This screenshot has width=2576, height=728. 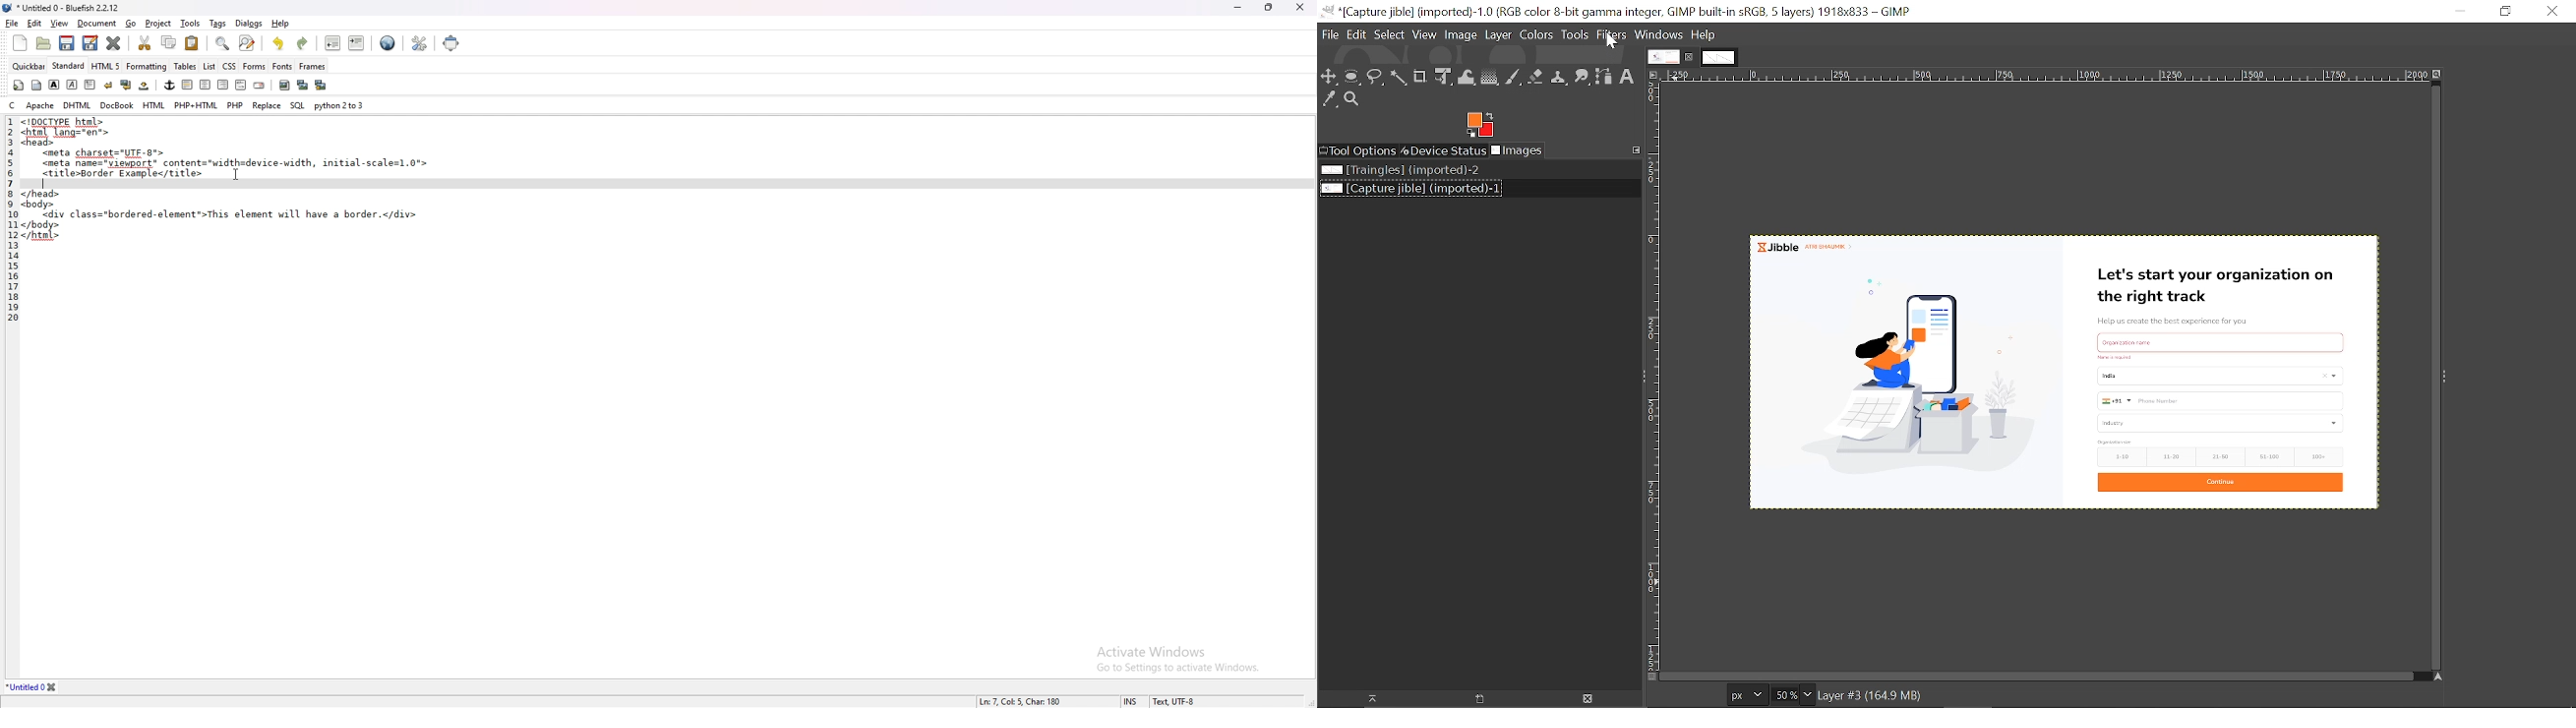 What do you see at coordinates (1718, 58) in the screenshot?
I see `Other tab` at bounding box center [1718, 58].